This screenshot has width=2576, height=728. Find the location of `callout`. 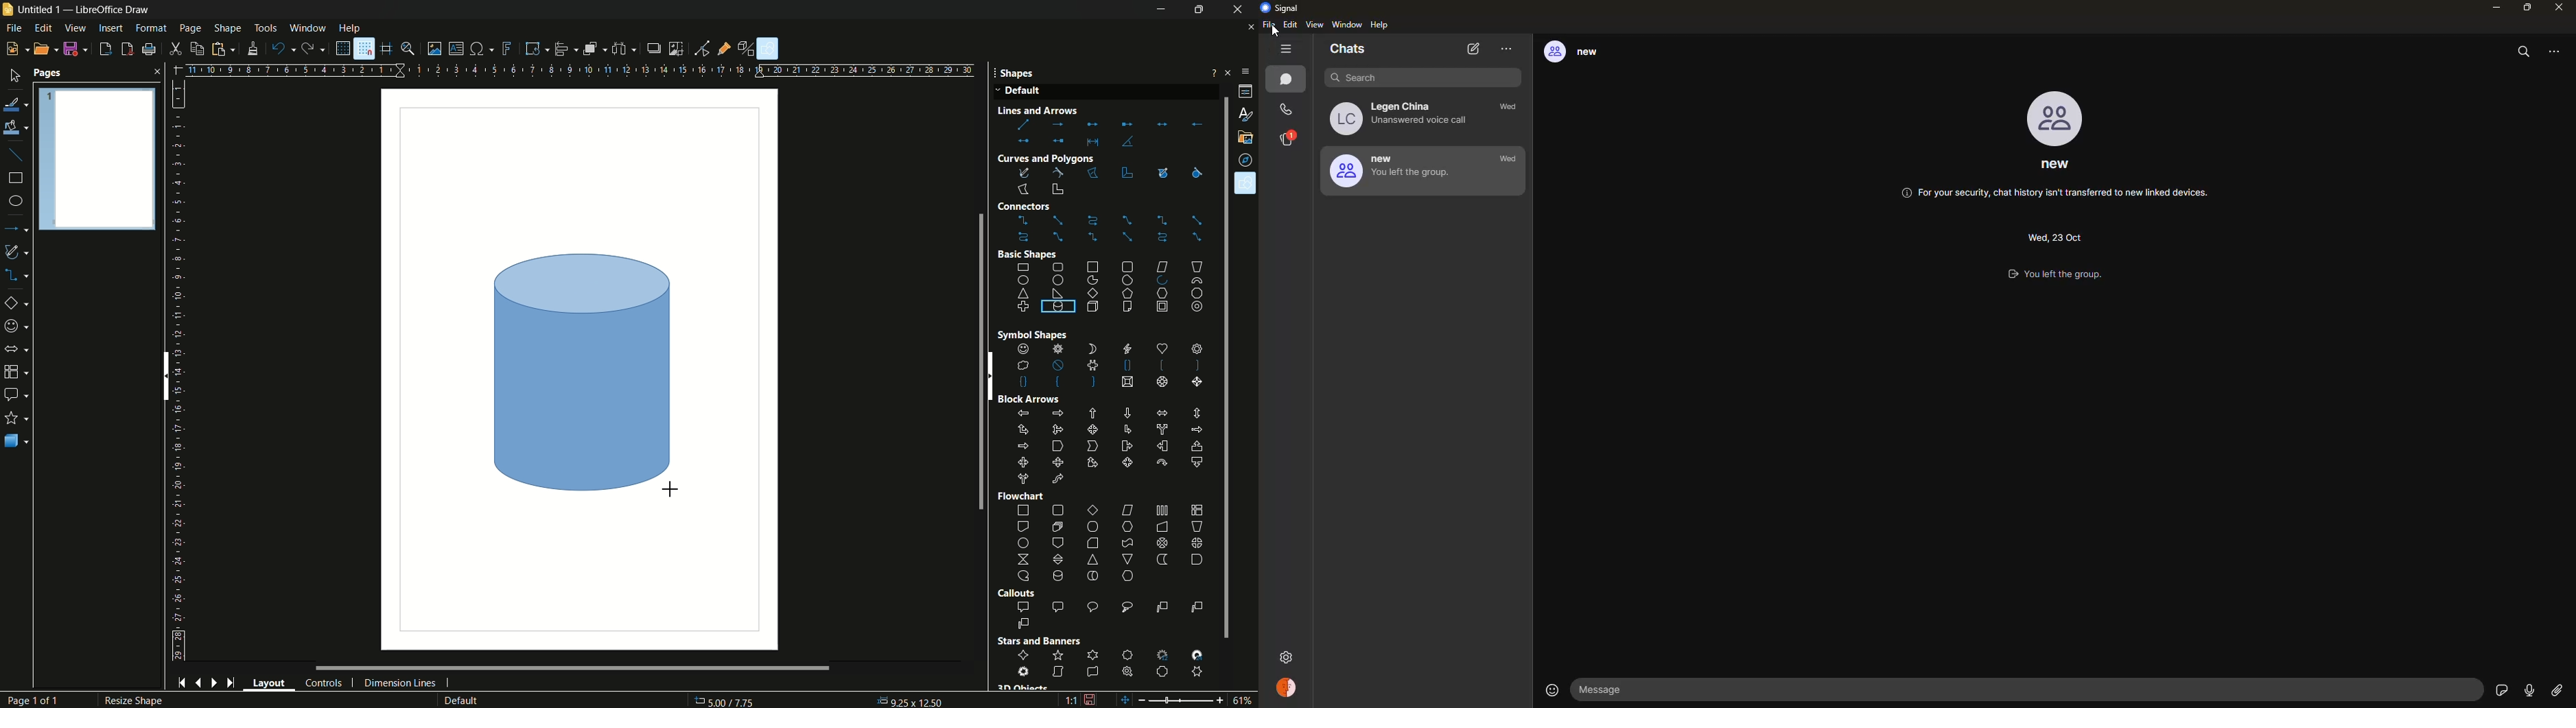

callout is located at coordinates (1112, 616).